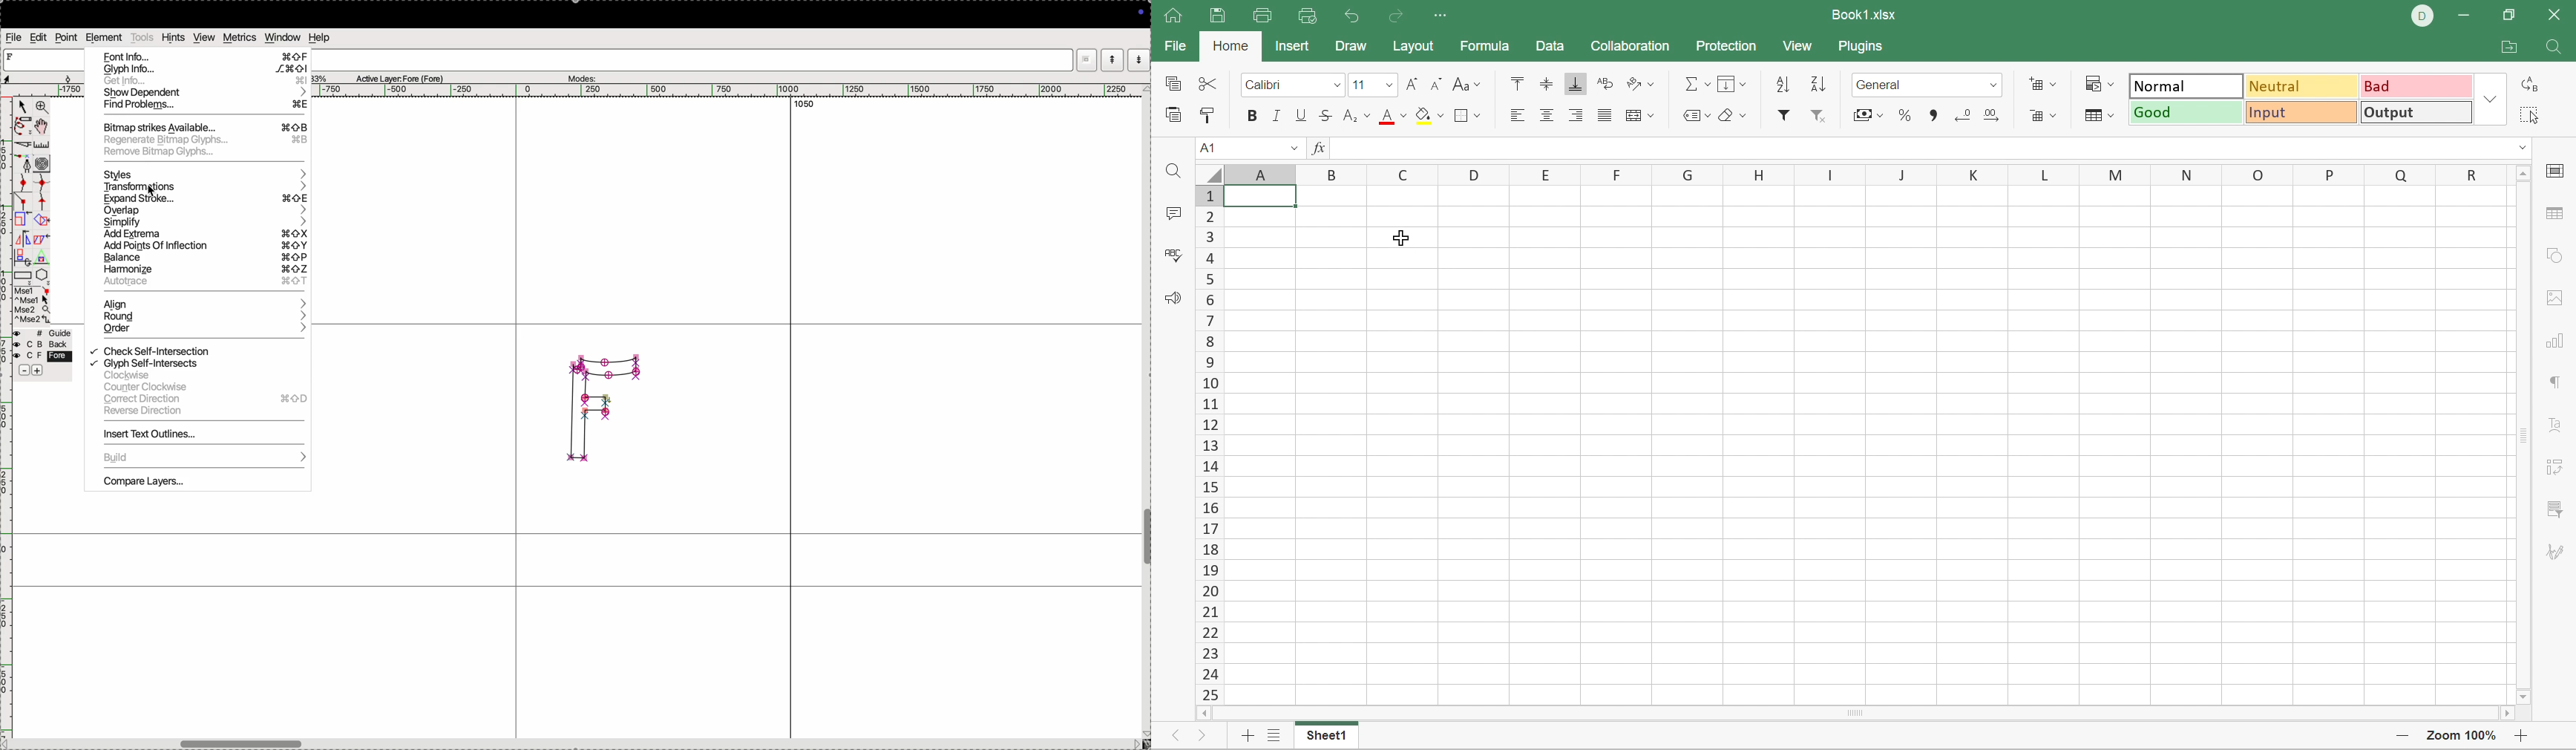  Describe the element at coordinates (43, 220) in the screenshot. I see `overlap` at that location.